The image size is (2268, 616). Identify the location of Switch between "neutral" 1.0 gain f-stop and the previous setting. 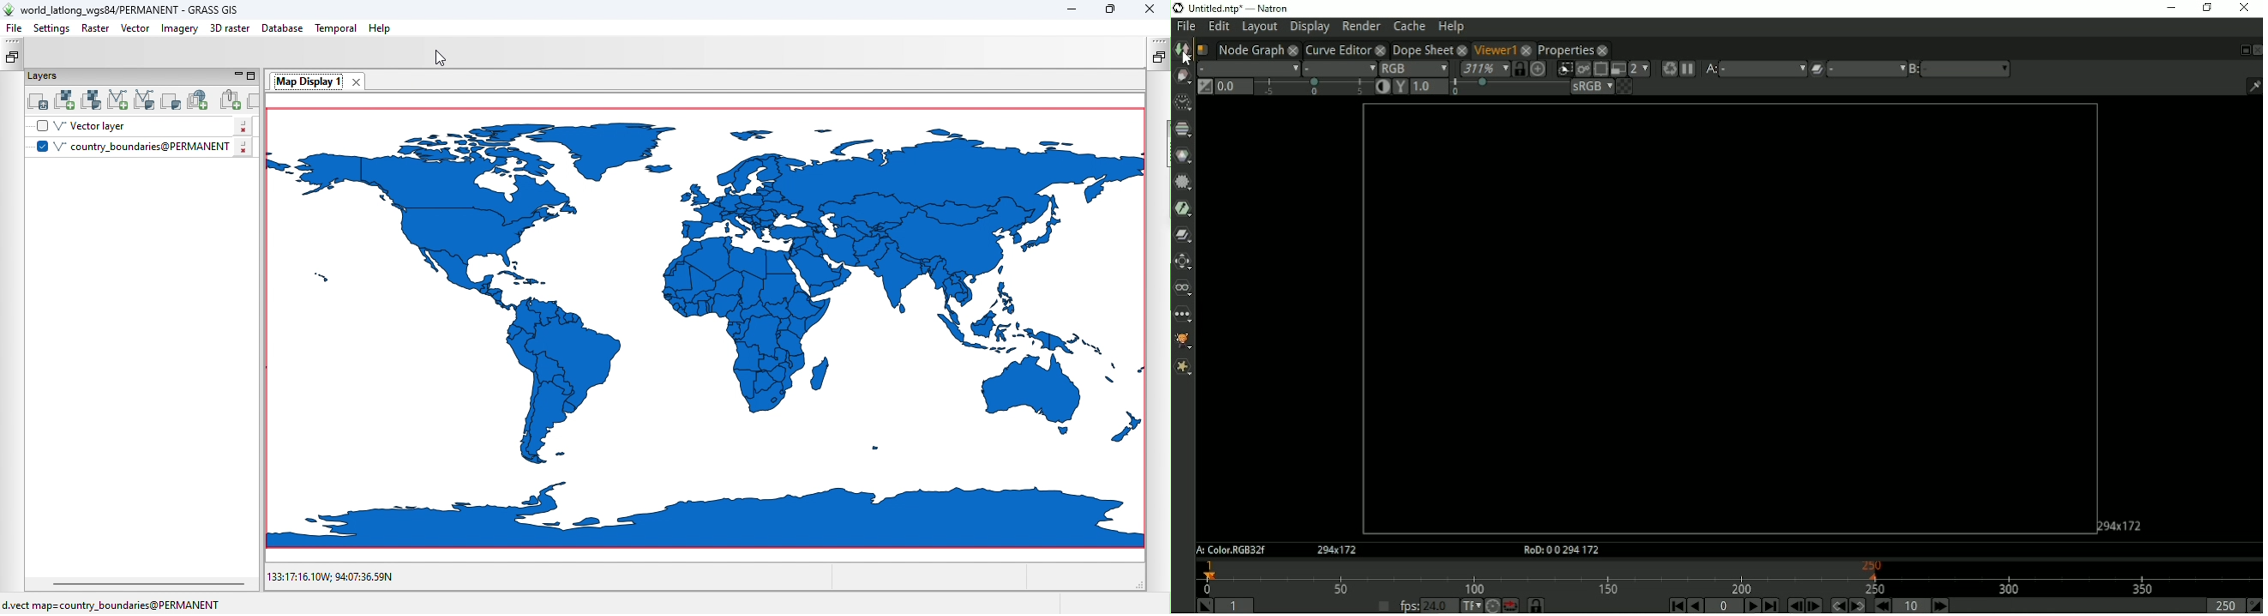
(1204, 87).